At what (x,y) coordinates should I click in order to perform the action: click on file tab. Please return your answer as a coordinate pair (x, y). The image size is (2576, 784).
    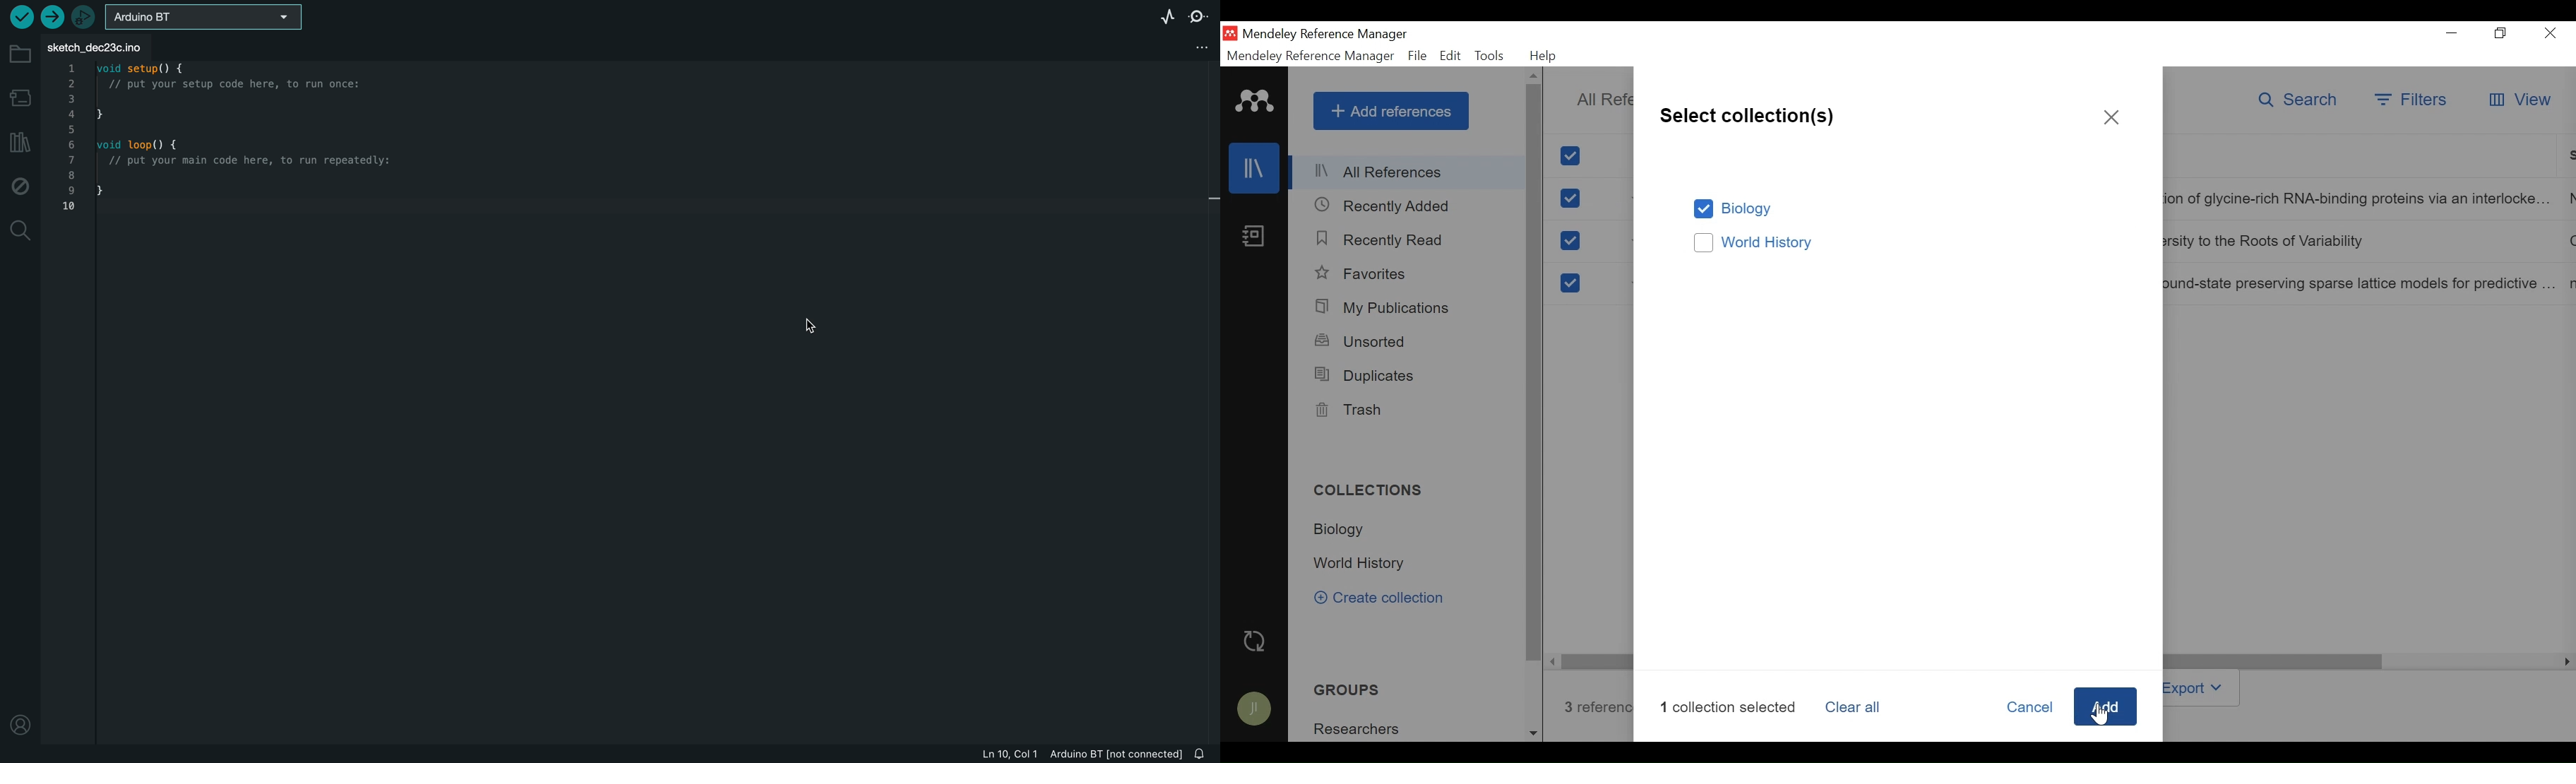
    Looking at the image, I should click on (100, 45).